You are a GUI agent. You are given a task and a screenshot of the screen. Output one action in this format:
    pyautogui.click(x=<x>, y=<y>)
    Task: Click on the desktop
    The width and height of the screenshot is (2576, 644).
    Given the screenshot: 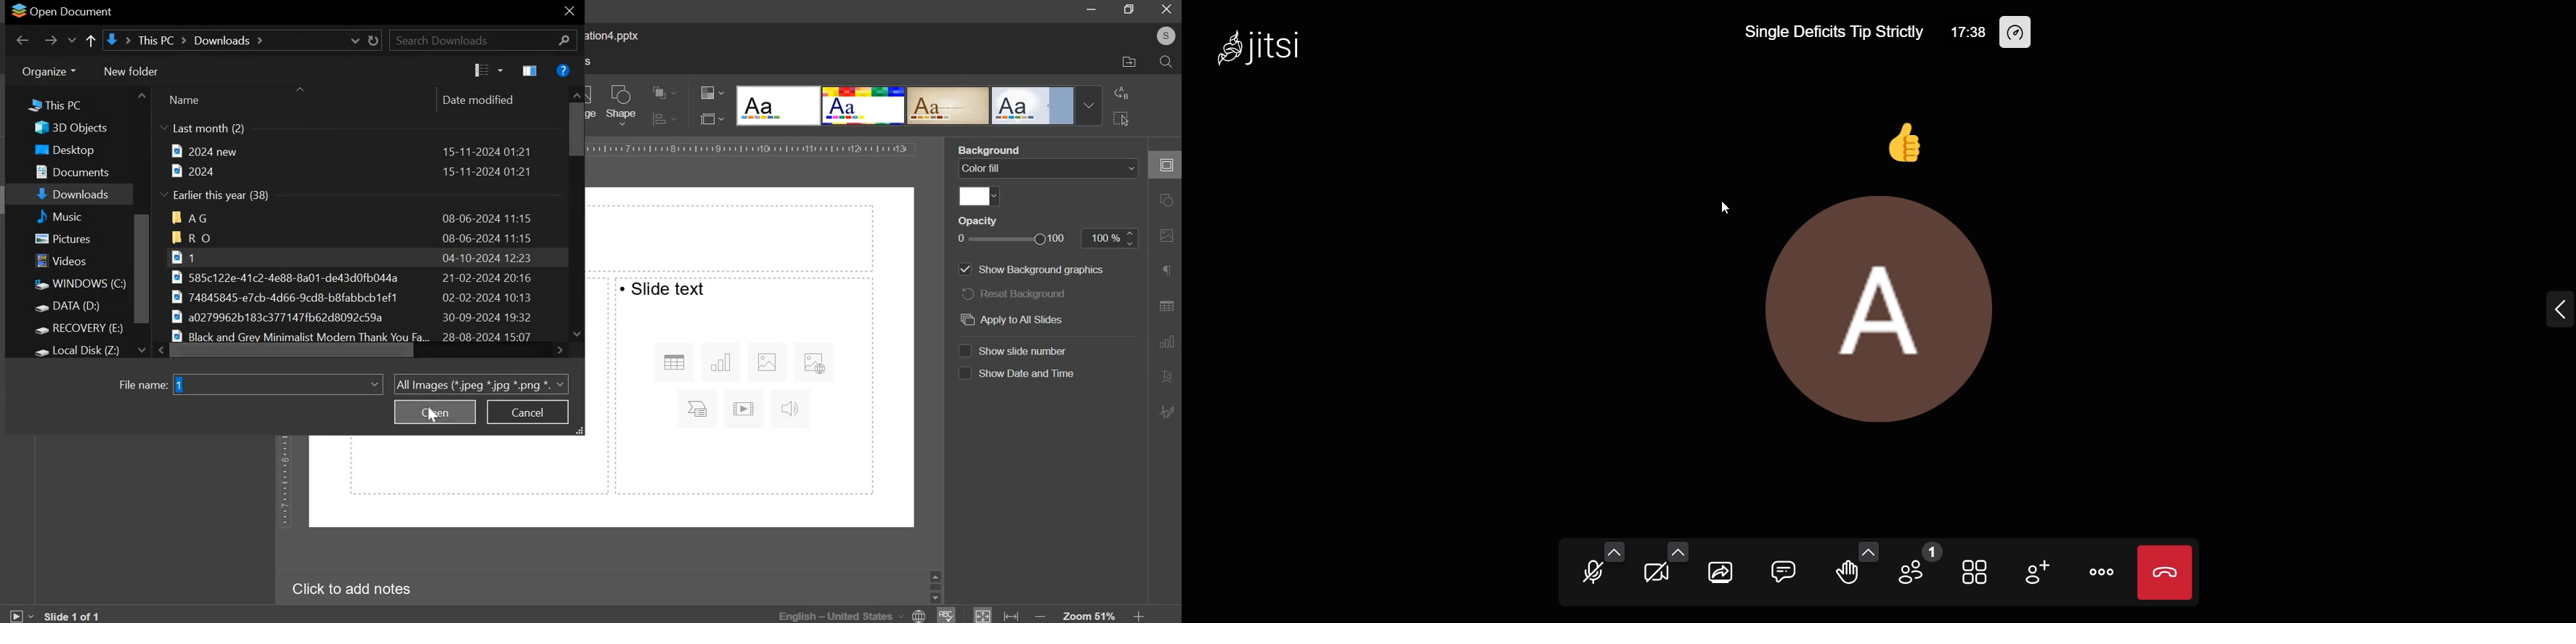 What is the action you would take?
    pyautogui.click(x=72, y=150)
    